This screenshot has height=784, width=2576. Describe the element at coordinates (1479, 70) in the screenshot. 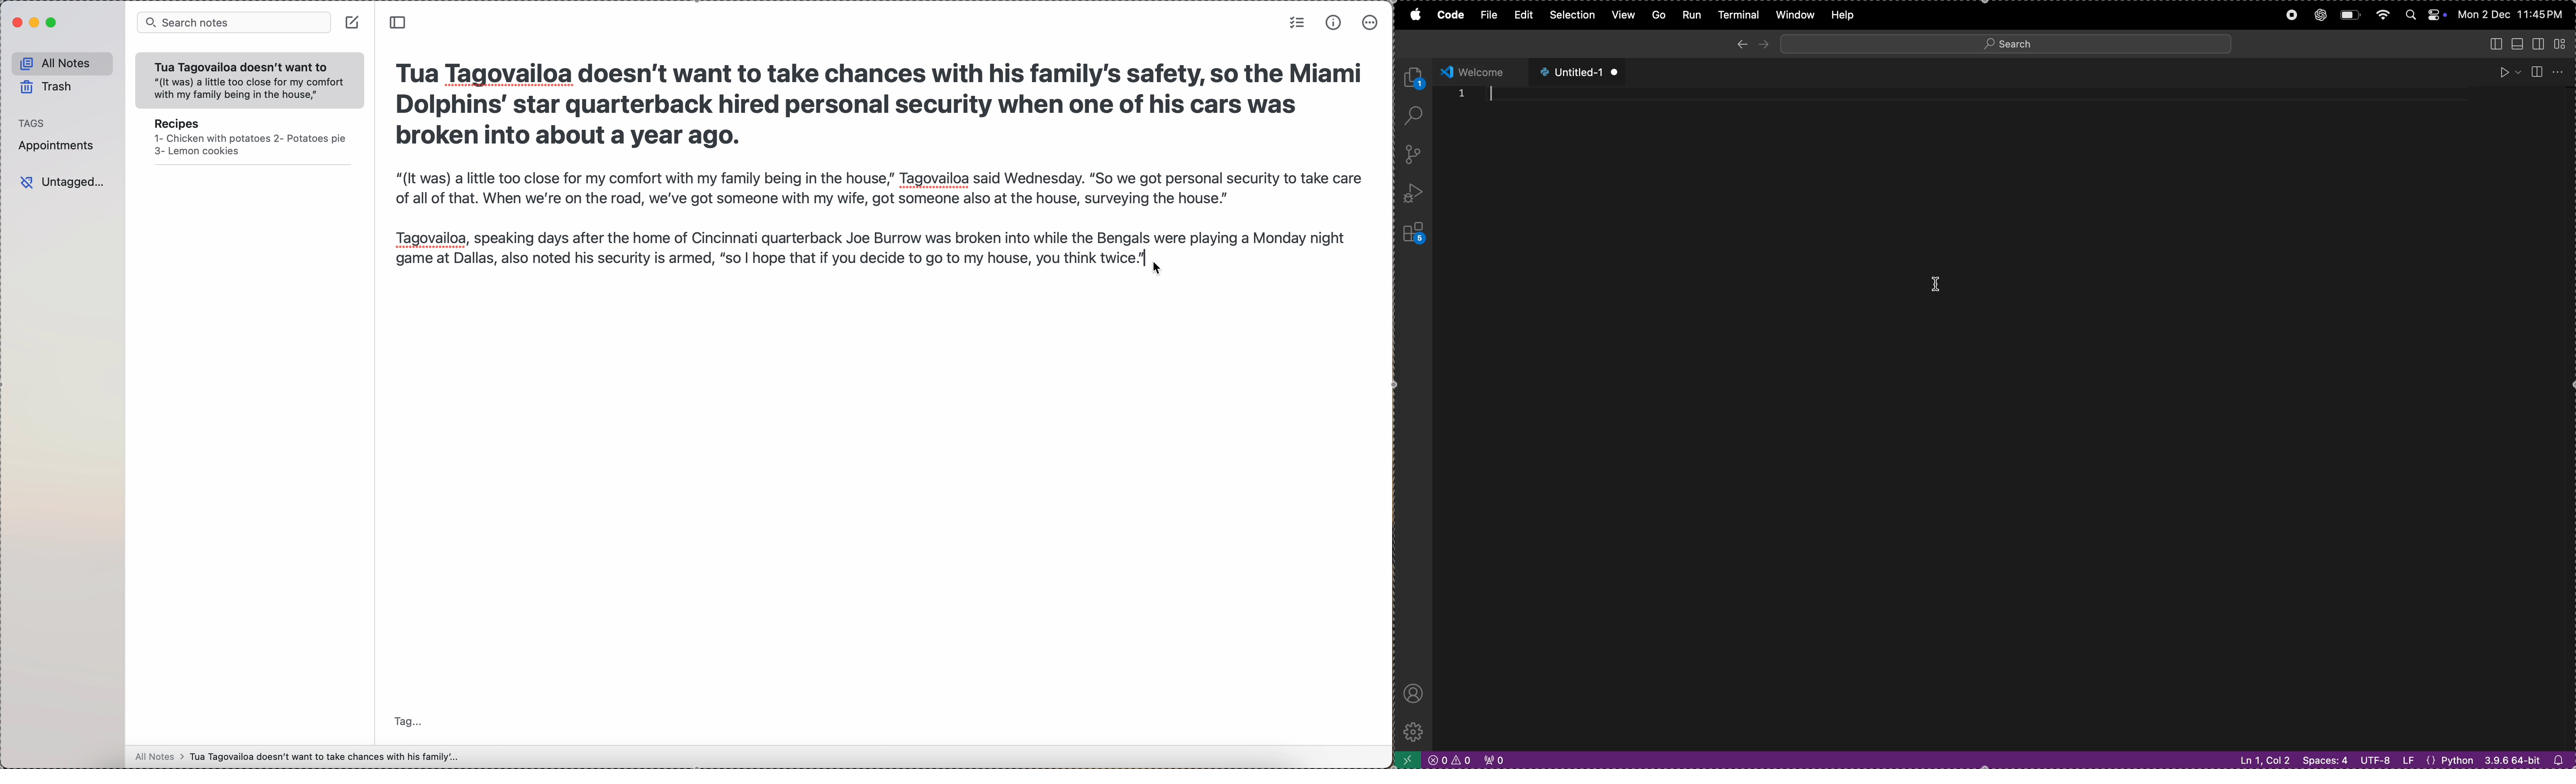

I see `welcome` at that location.